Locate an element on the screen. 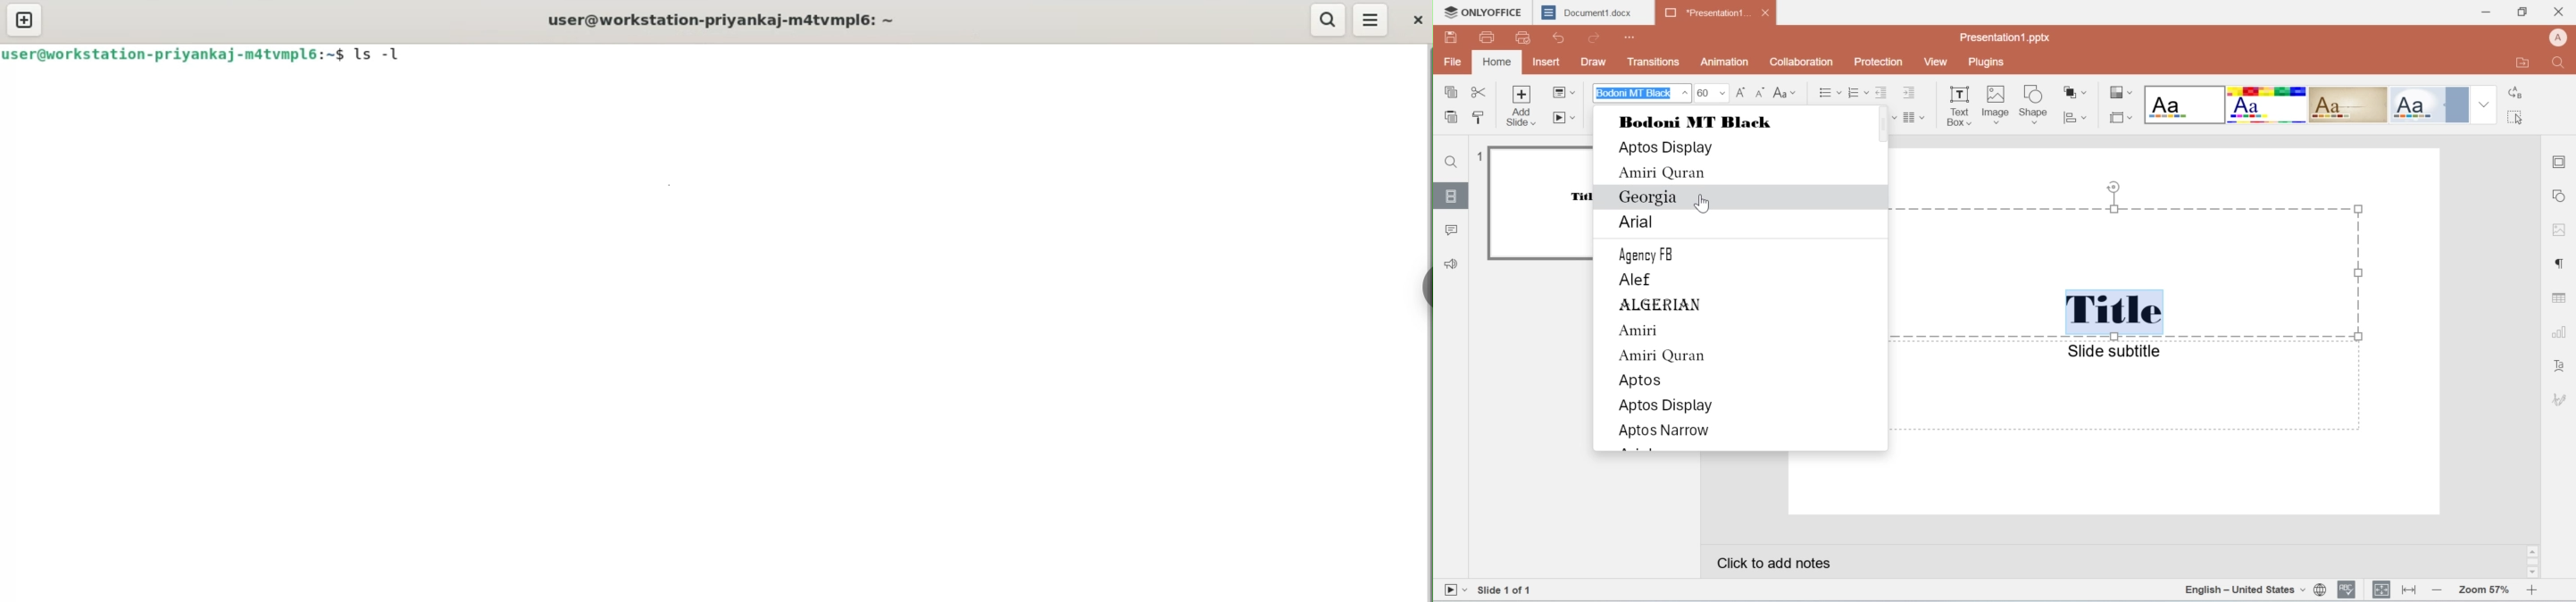  graph settings is located at coordinates (2557, 335).